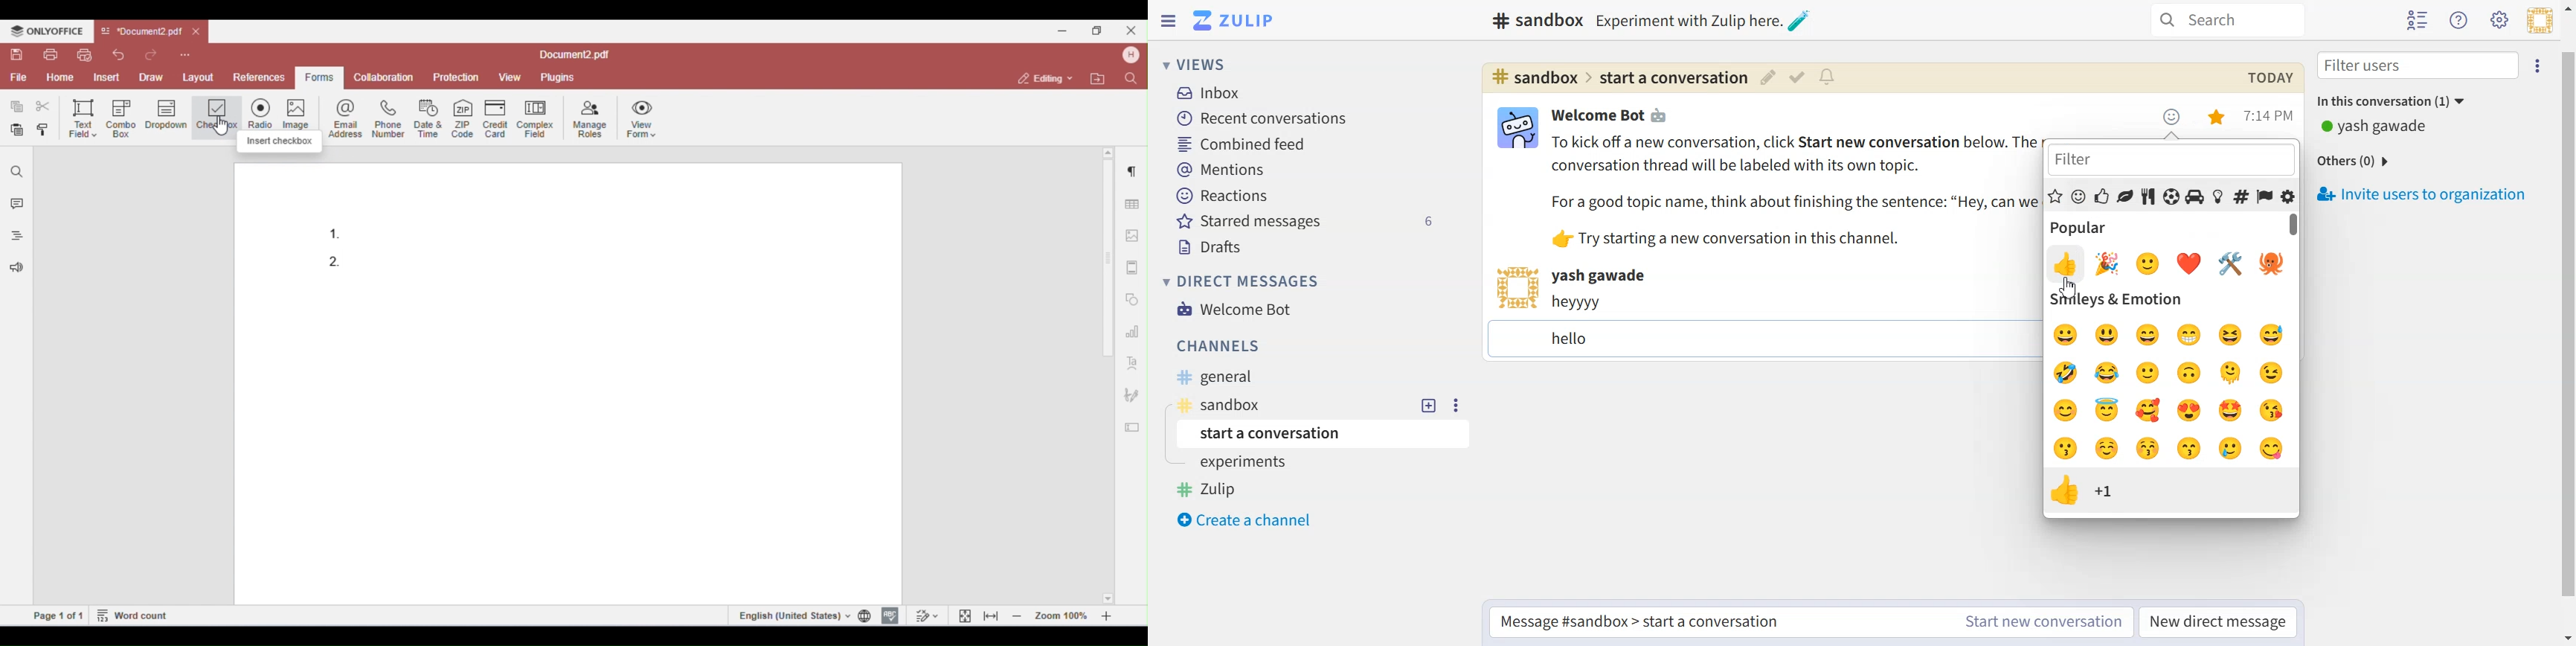  I want to click on Views, so click(1199, 64).